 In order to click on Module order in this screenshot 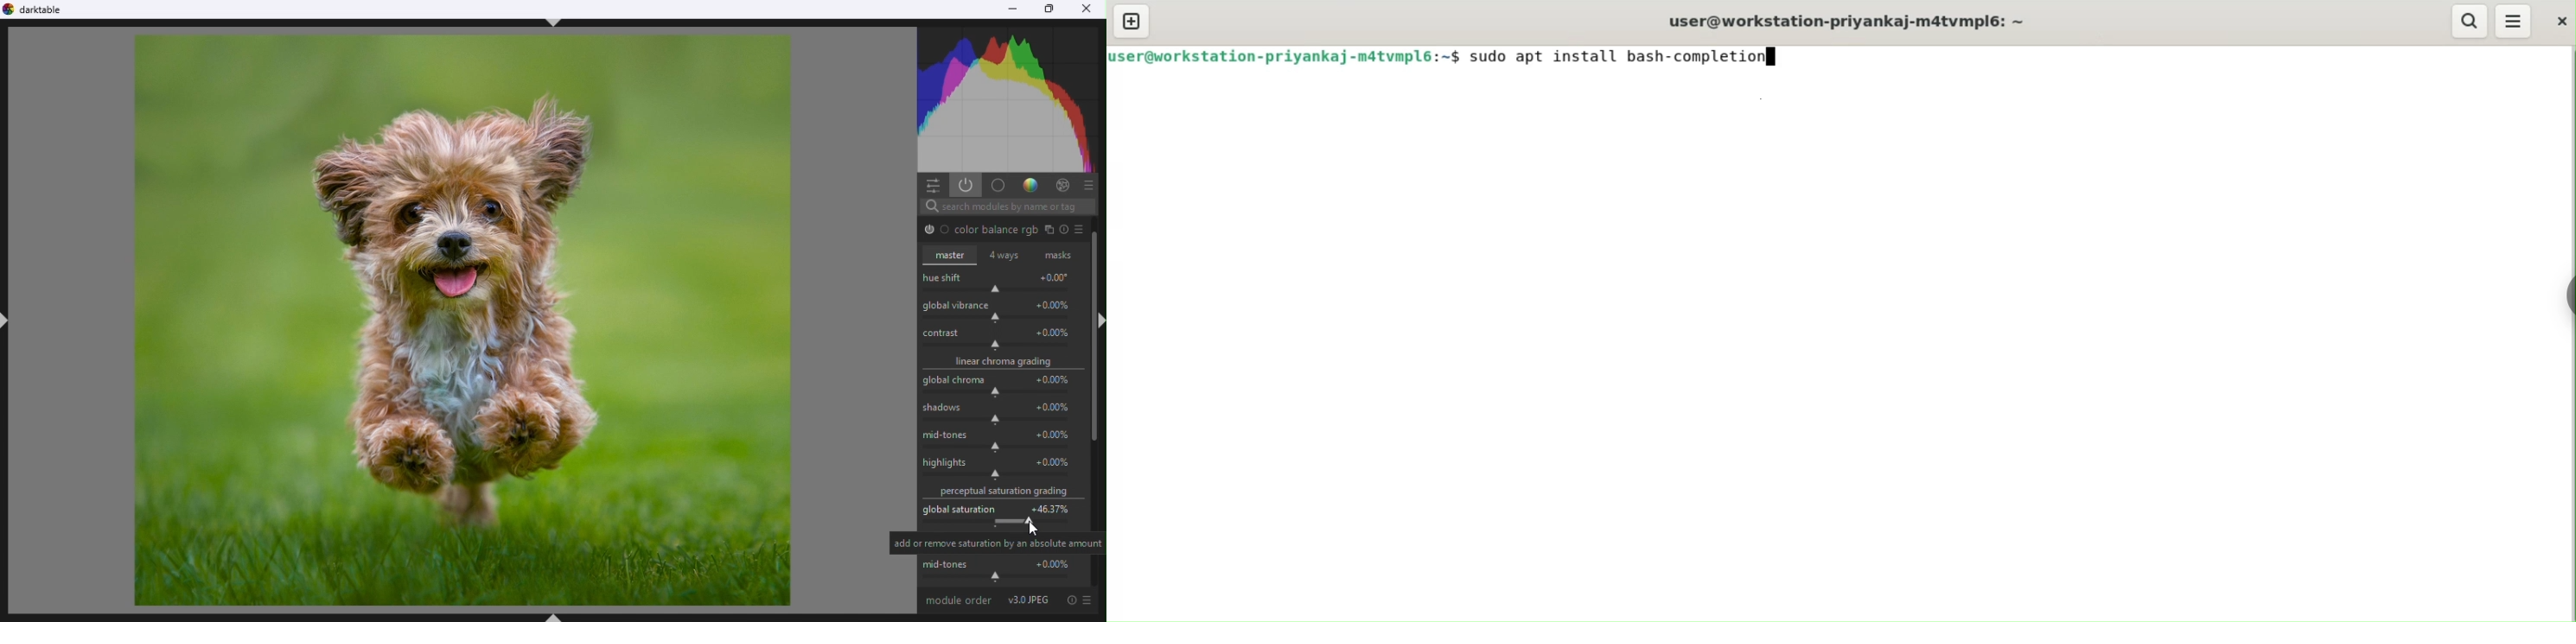, I will do `click(960, 602)`.